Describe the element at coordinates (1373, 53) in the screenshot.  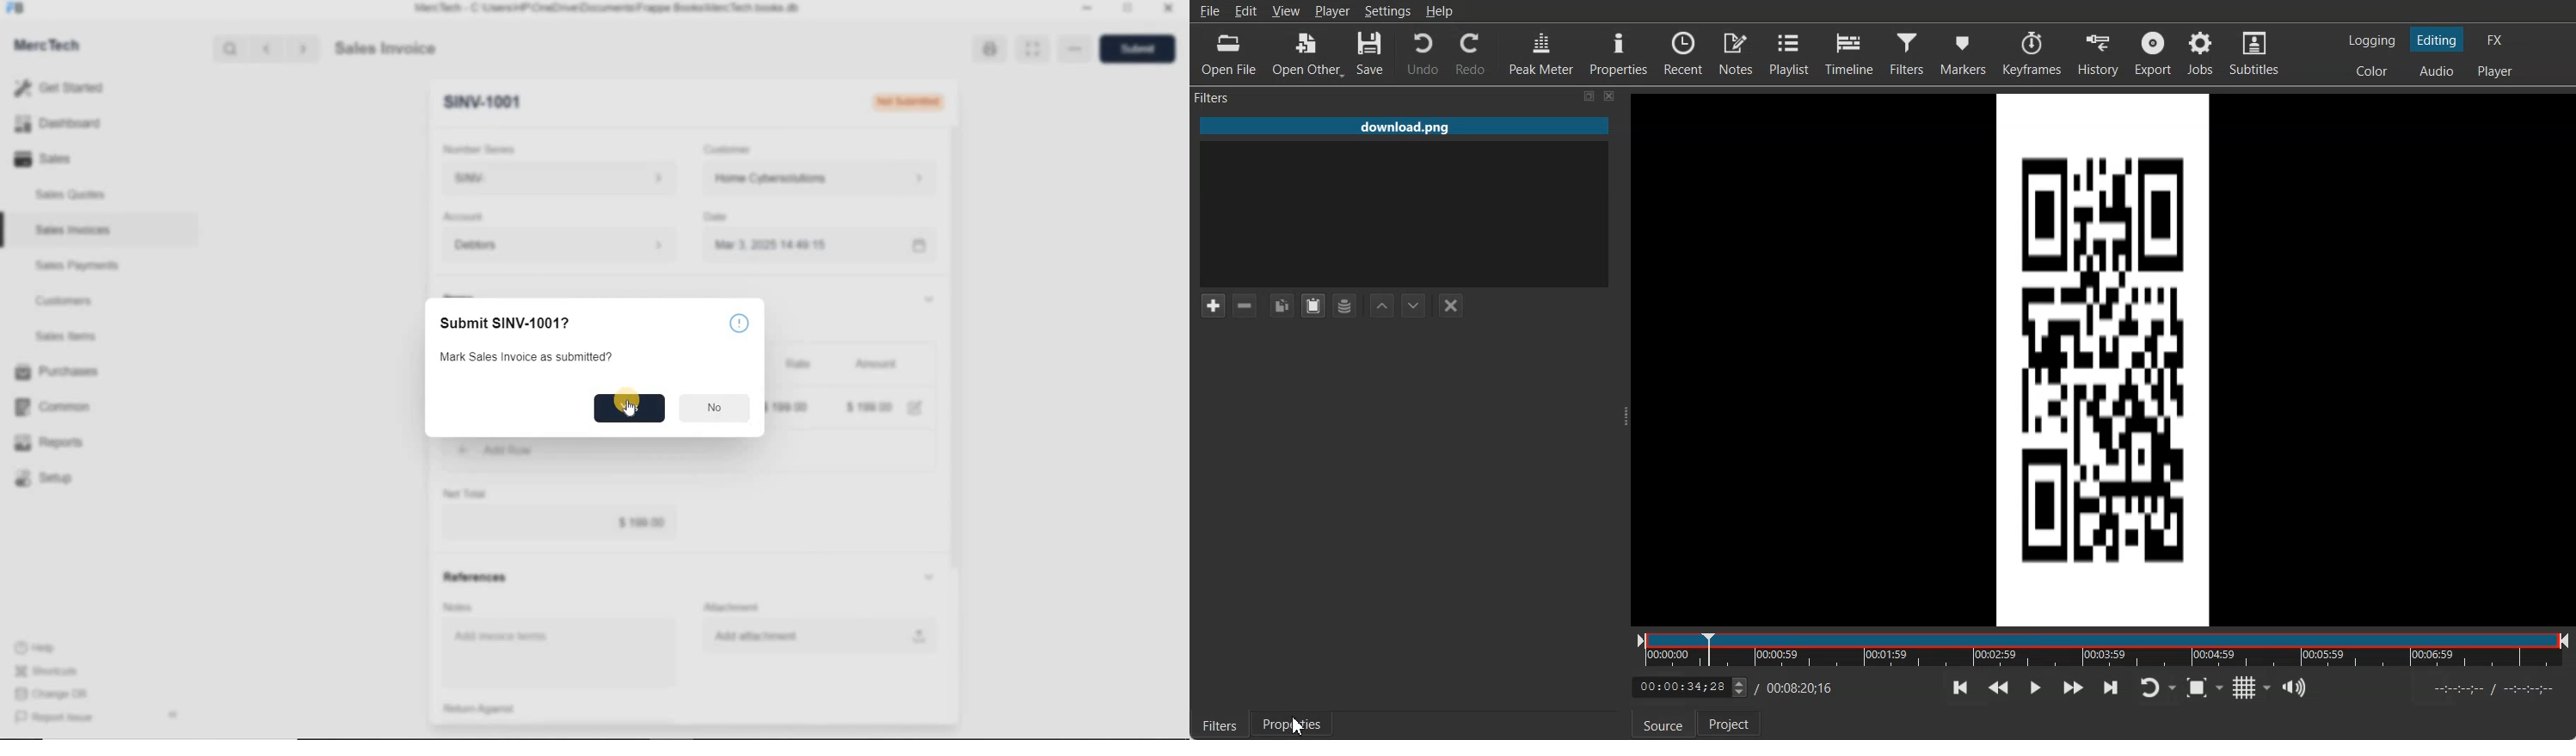
I see `Save` at that location.